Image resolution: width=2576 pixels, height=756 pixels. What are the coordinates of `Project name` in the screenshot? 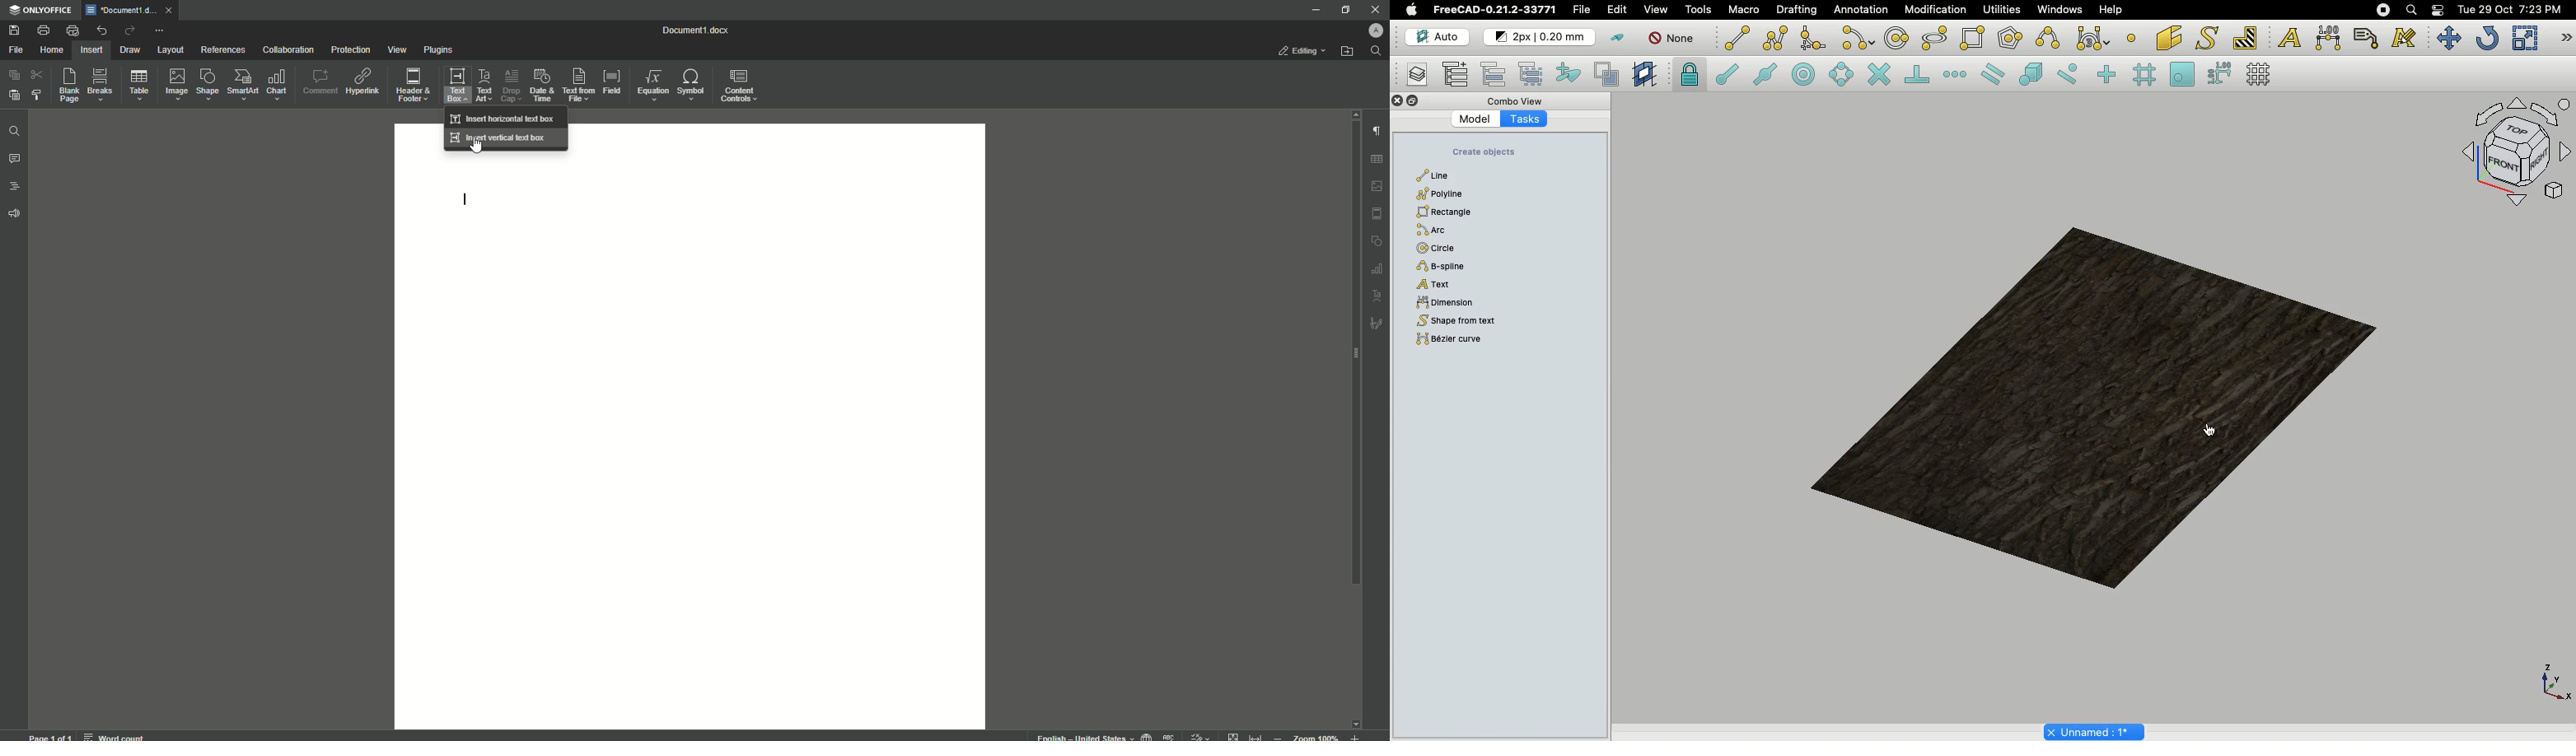 It's located at (2094, 731).